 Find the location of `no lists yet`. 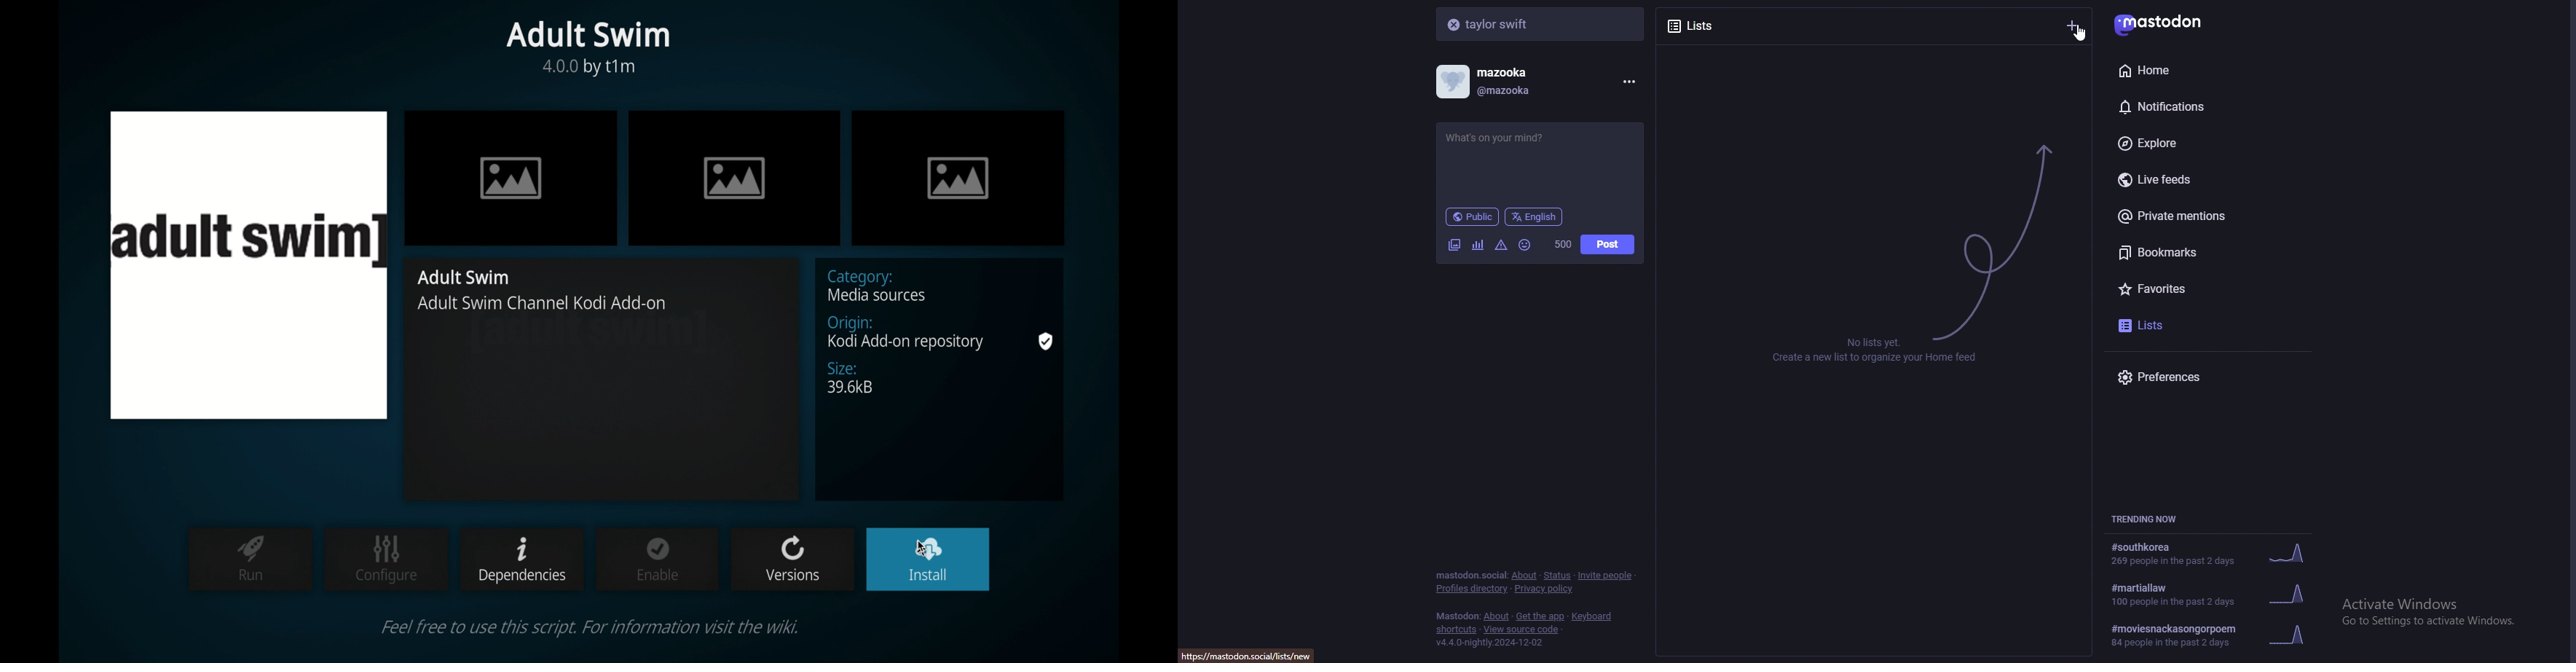

no lists yet is located at coordinates (1880, 350).